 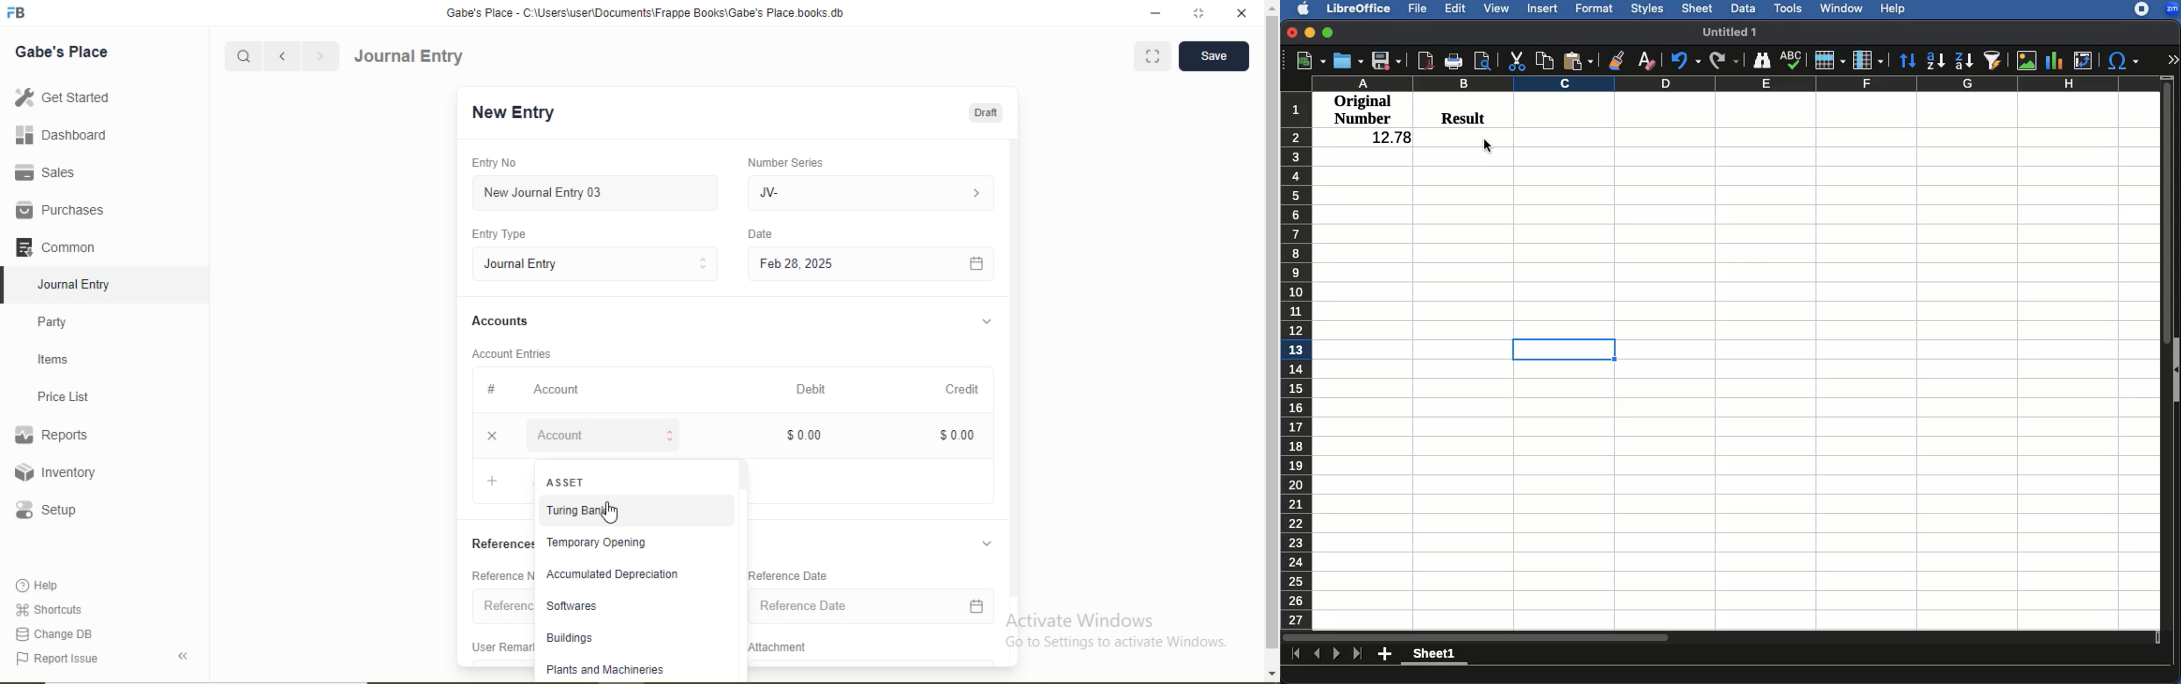 I want to click on Dropdown, so click(x=987, y=322).